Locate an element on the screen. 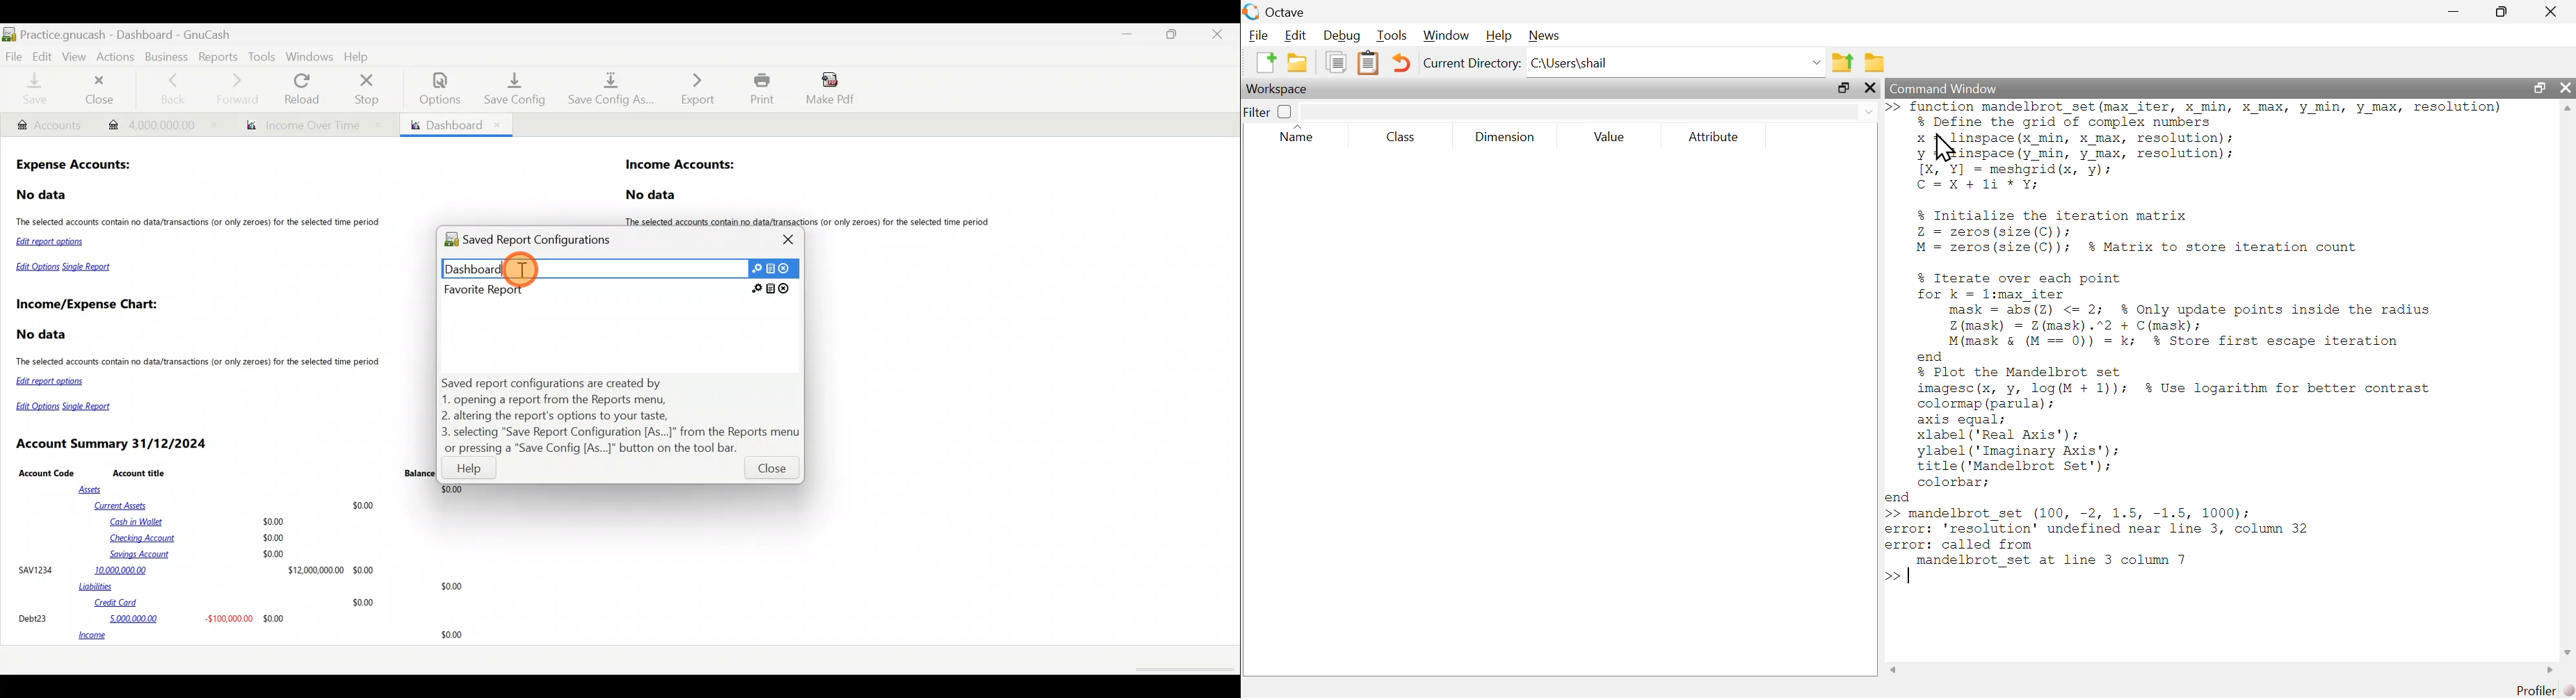  Save config as is located at coordinates (607, 90).